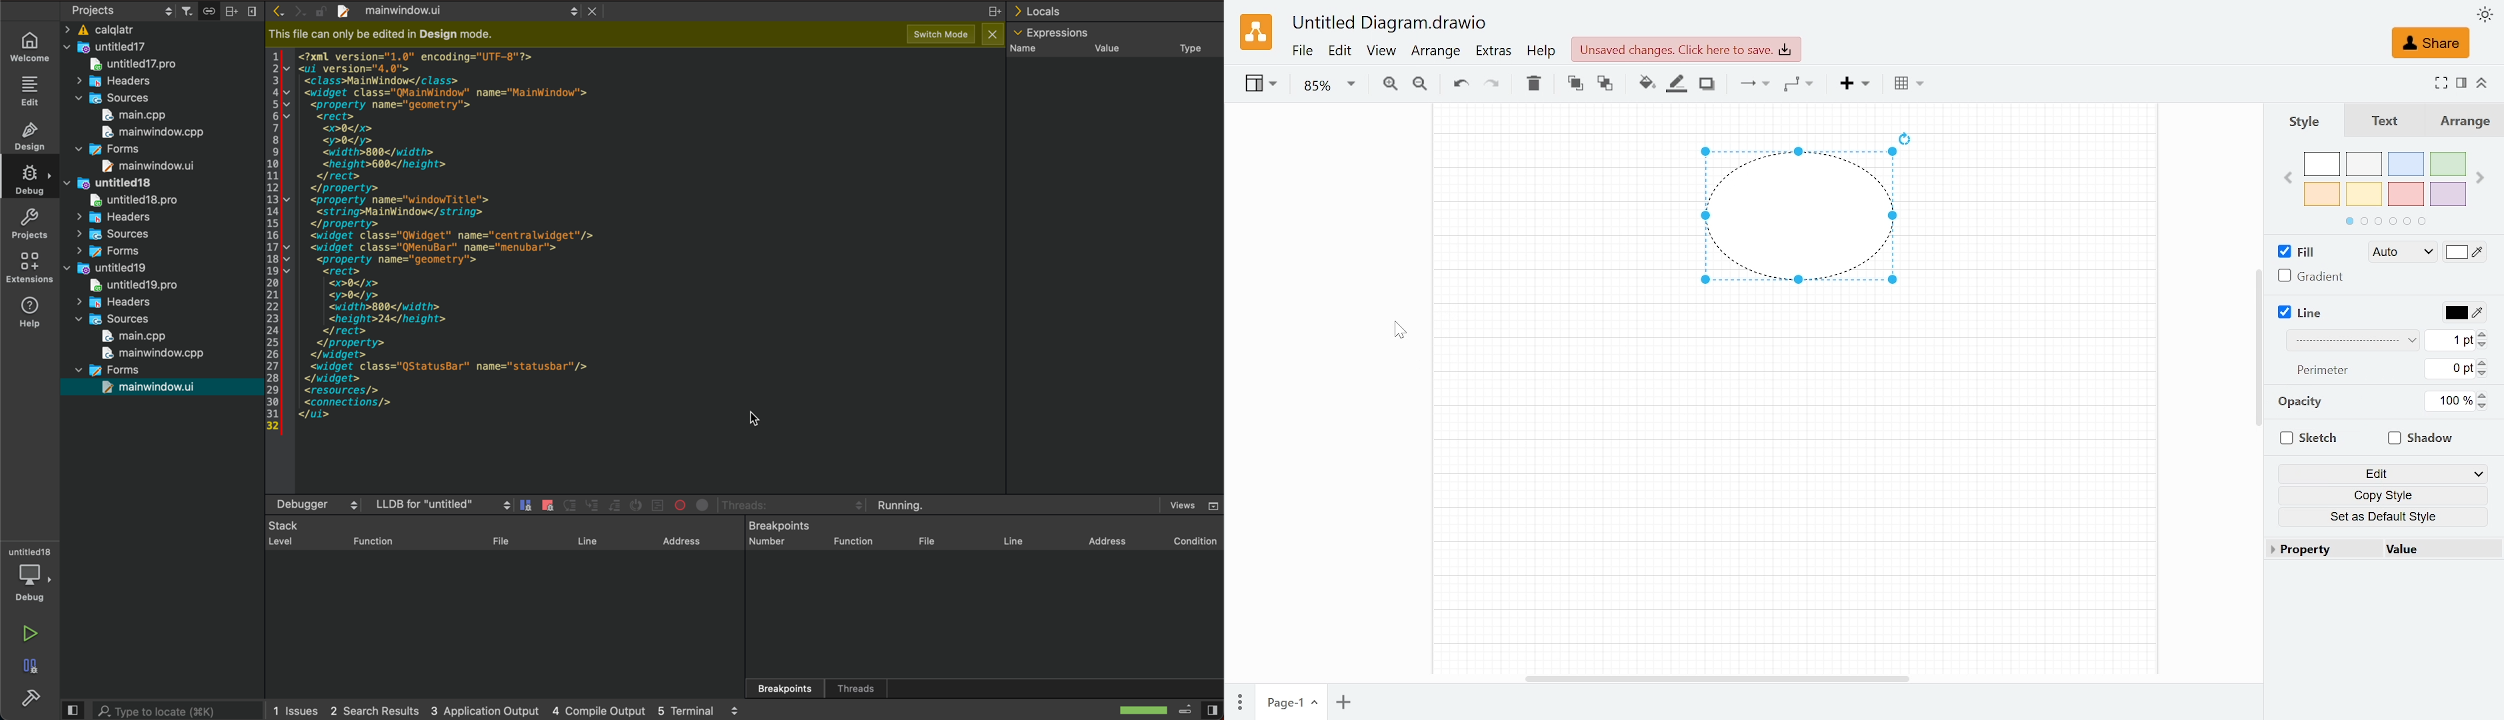 The width and height of the screenshot is (2520, 728). I want to click on Function, so click(856, 541).